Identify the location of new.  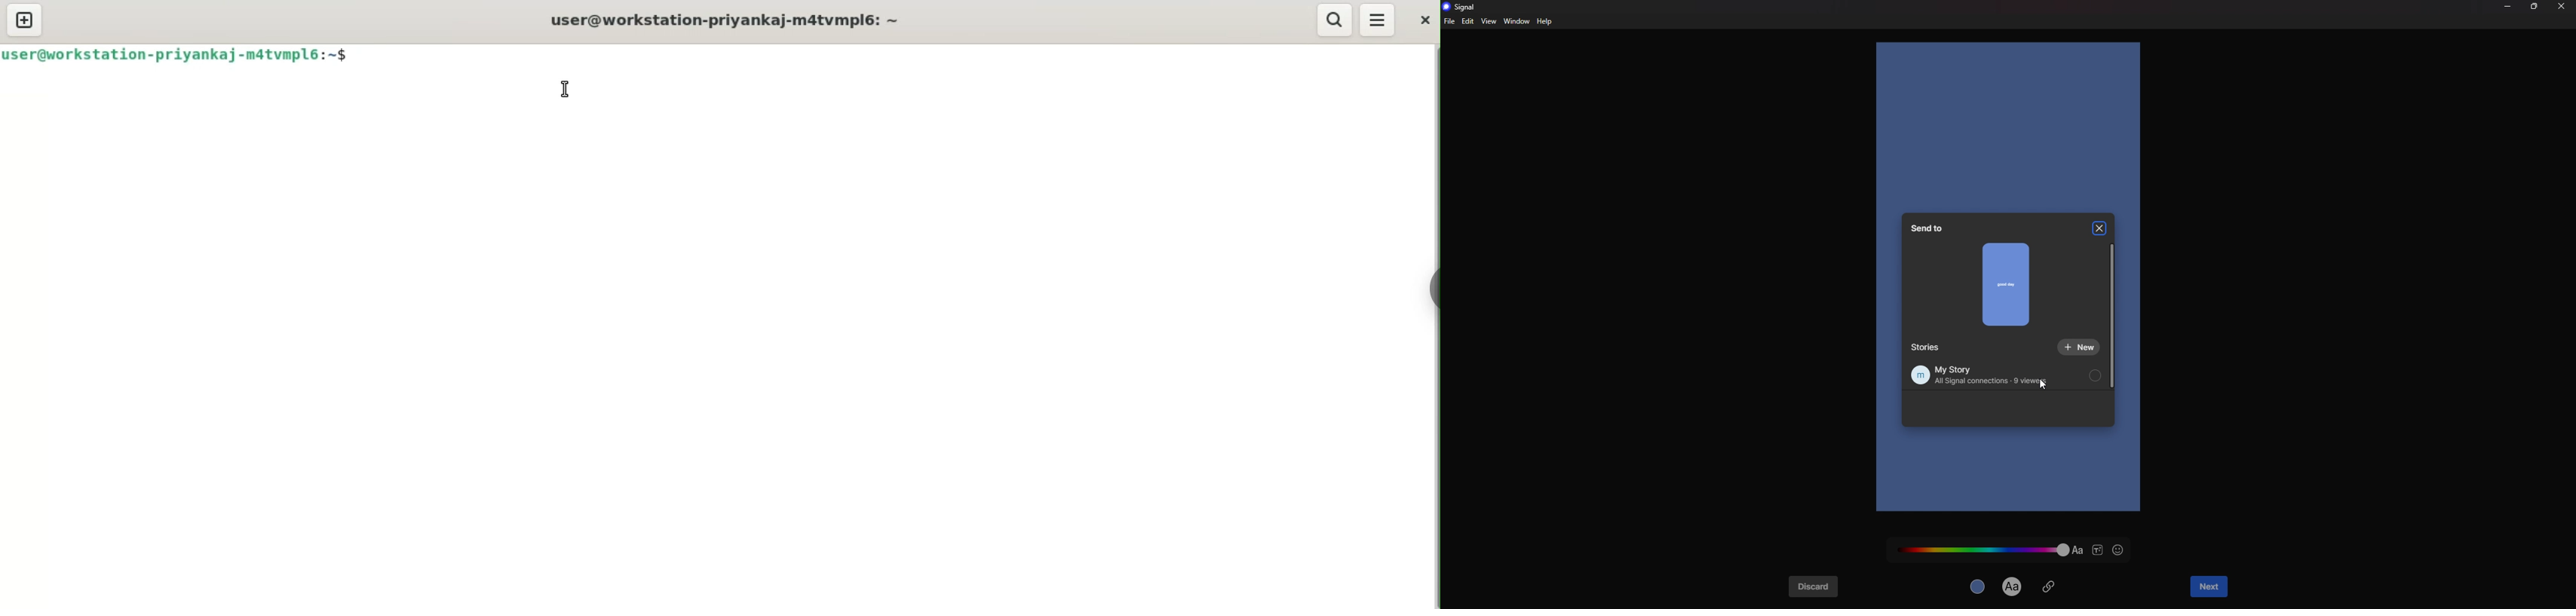
(2079, 347).